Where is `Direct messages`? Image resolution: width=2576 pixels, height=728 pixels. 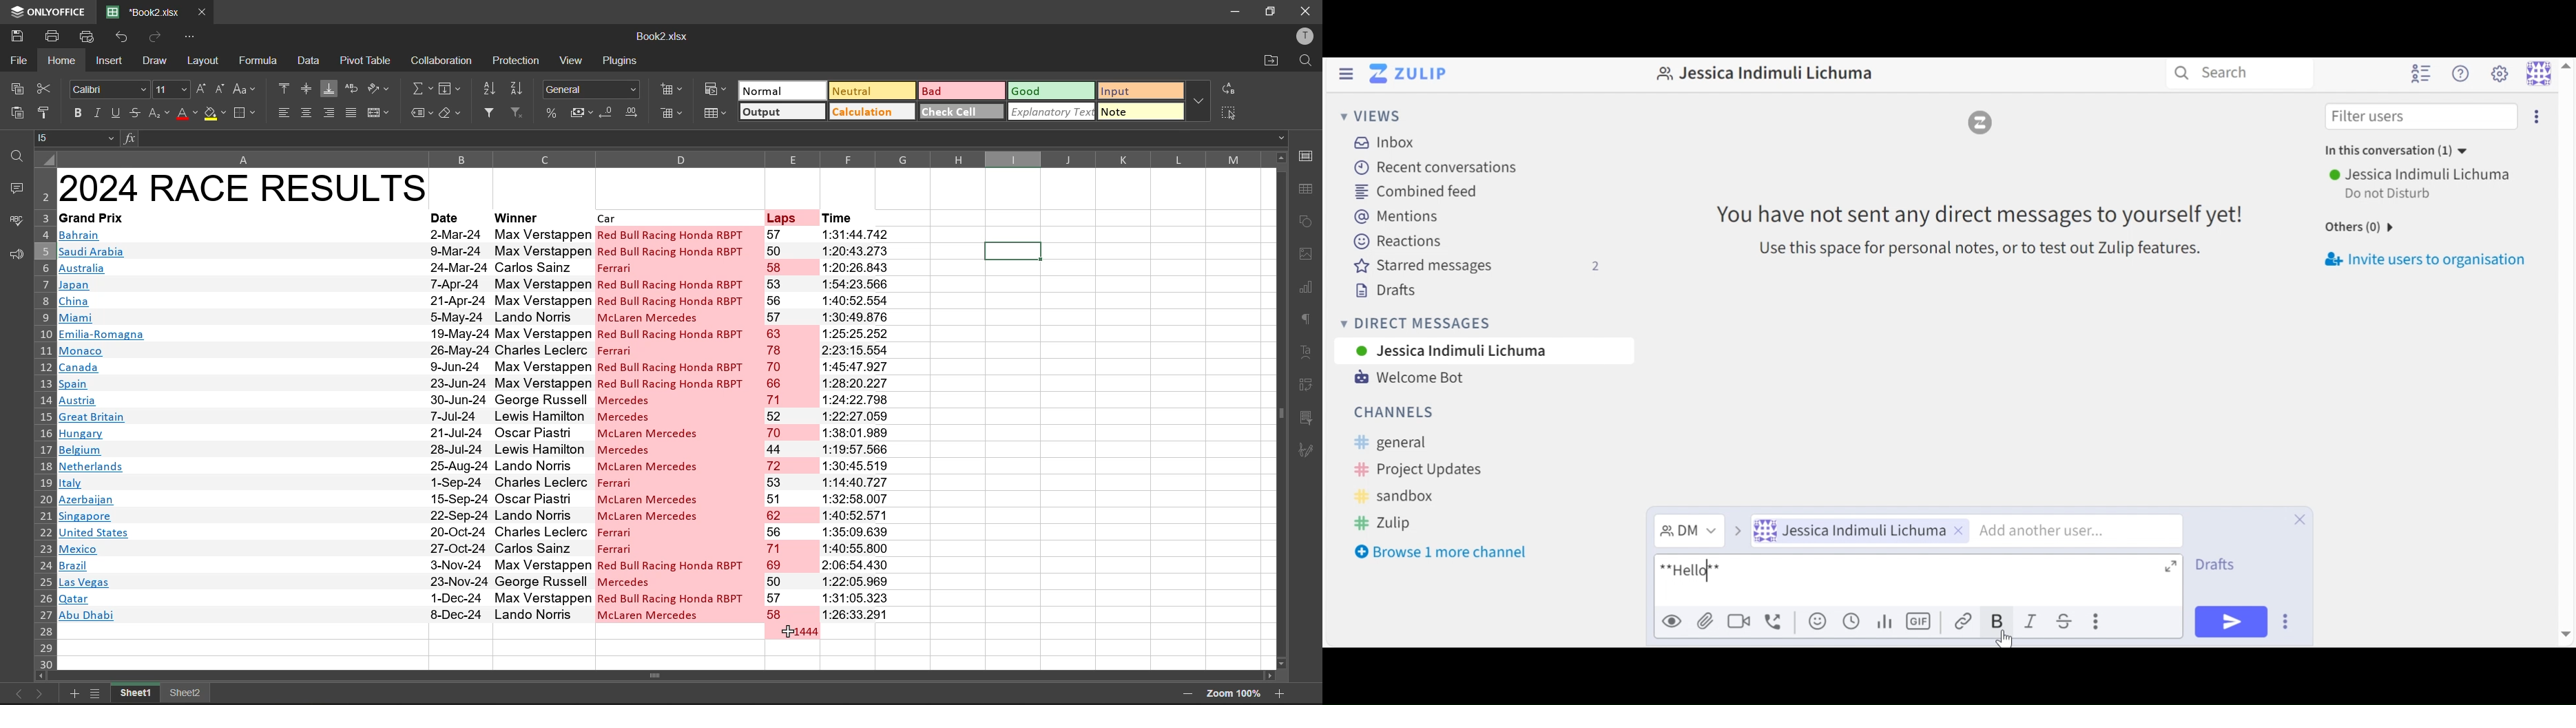
Direct messages is located at coordinates (1417, 325).